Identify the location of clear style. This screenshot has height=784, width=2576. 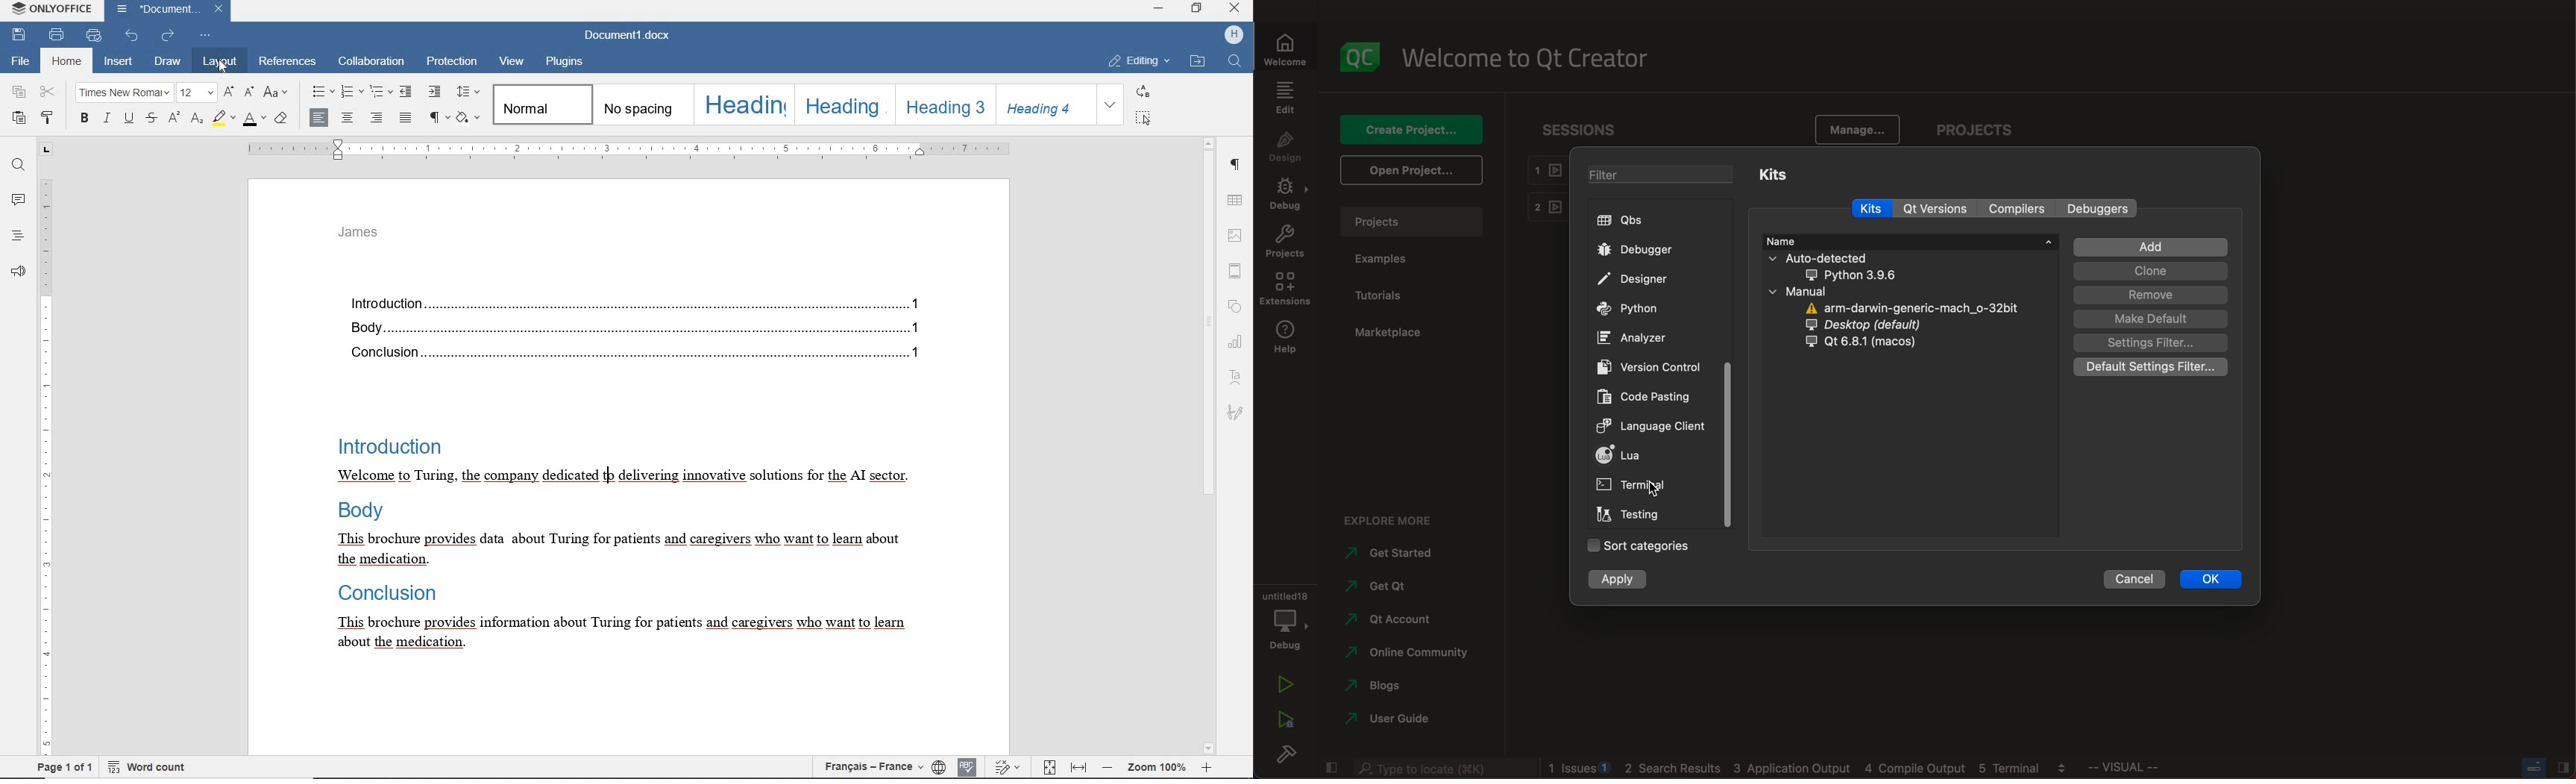
(283, 119).